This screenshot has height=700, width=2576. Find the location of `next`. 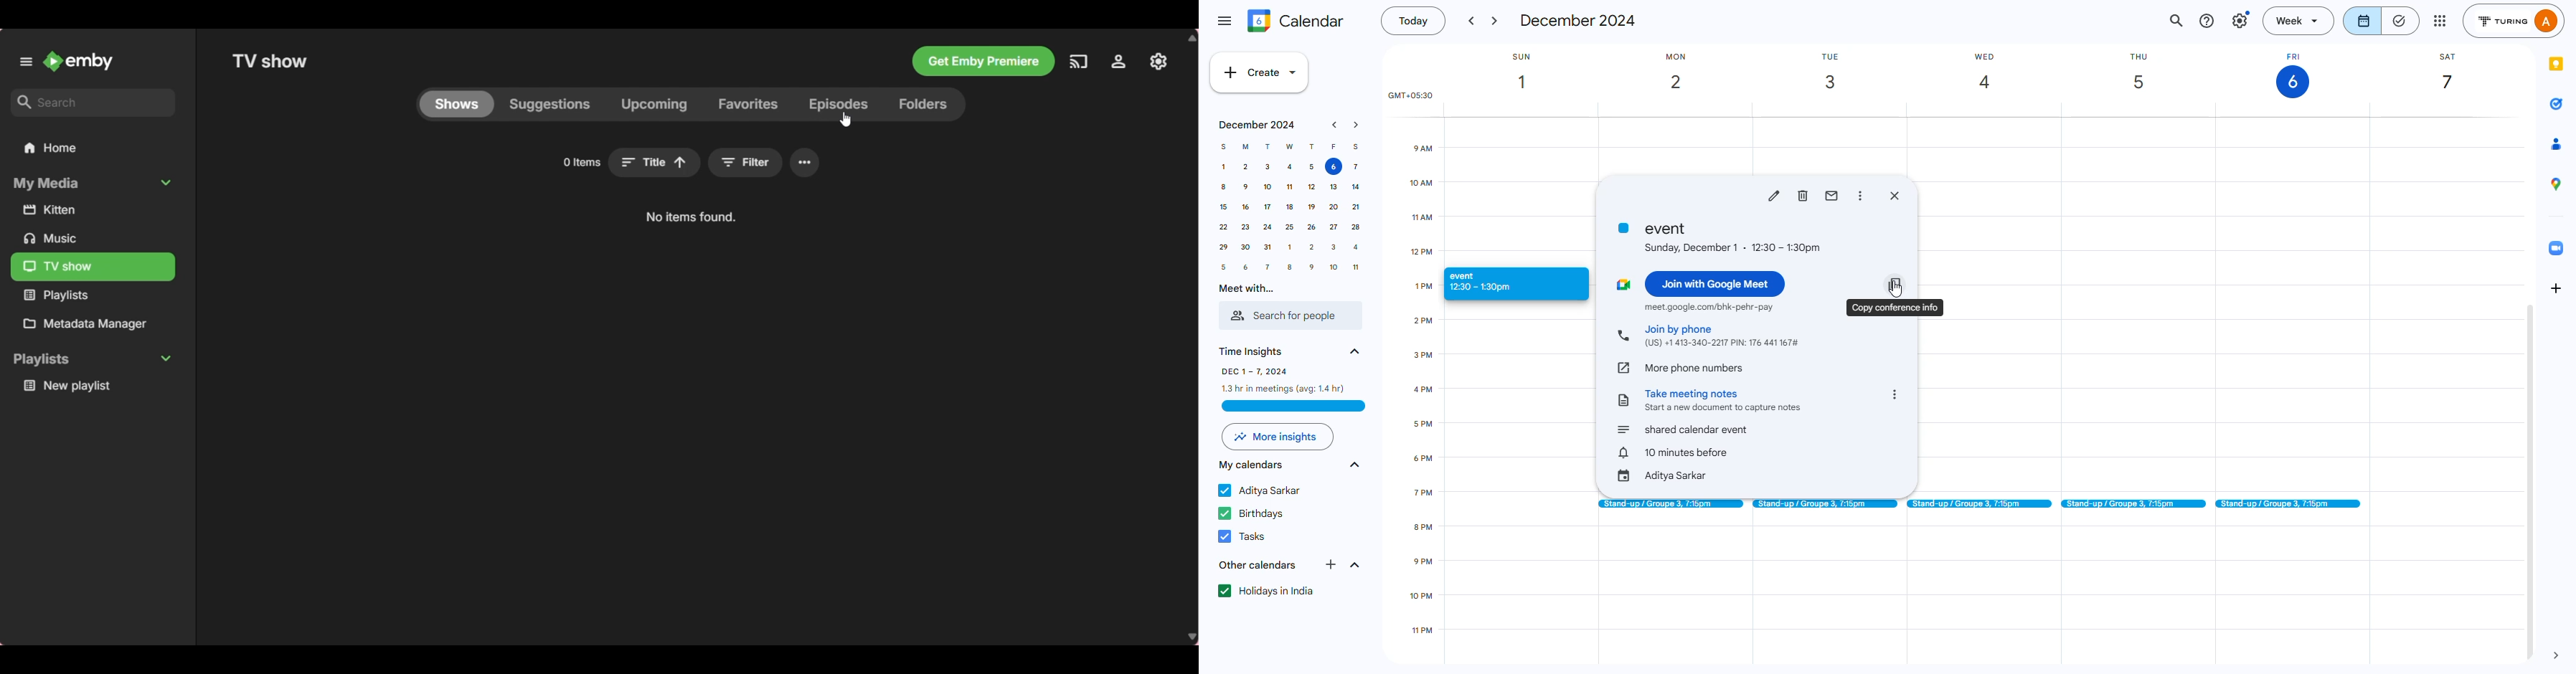

next is located at coordinates (1496, 22).